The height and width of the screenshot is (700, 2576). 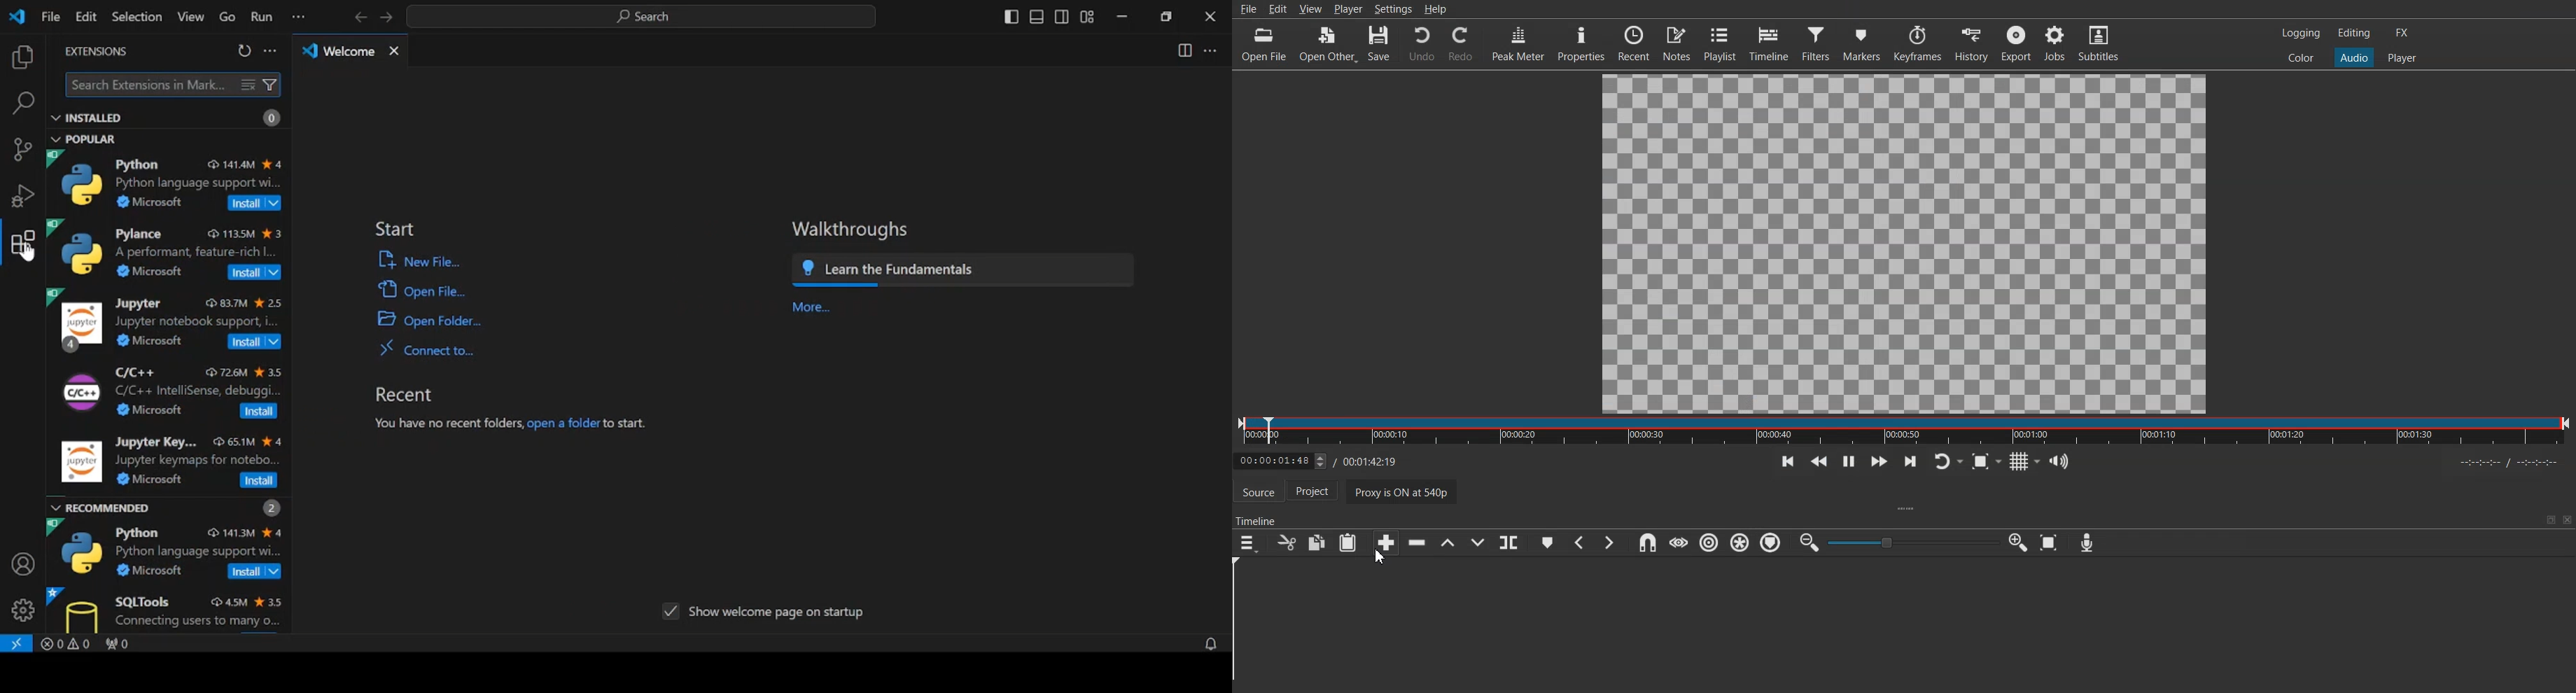 I want to click on more actions, so click(x=1211, y=51).